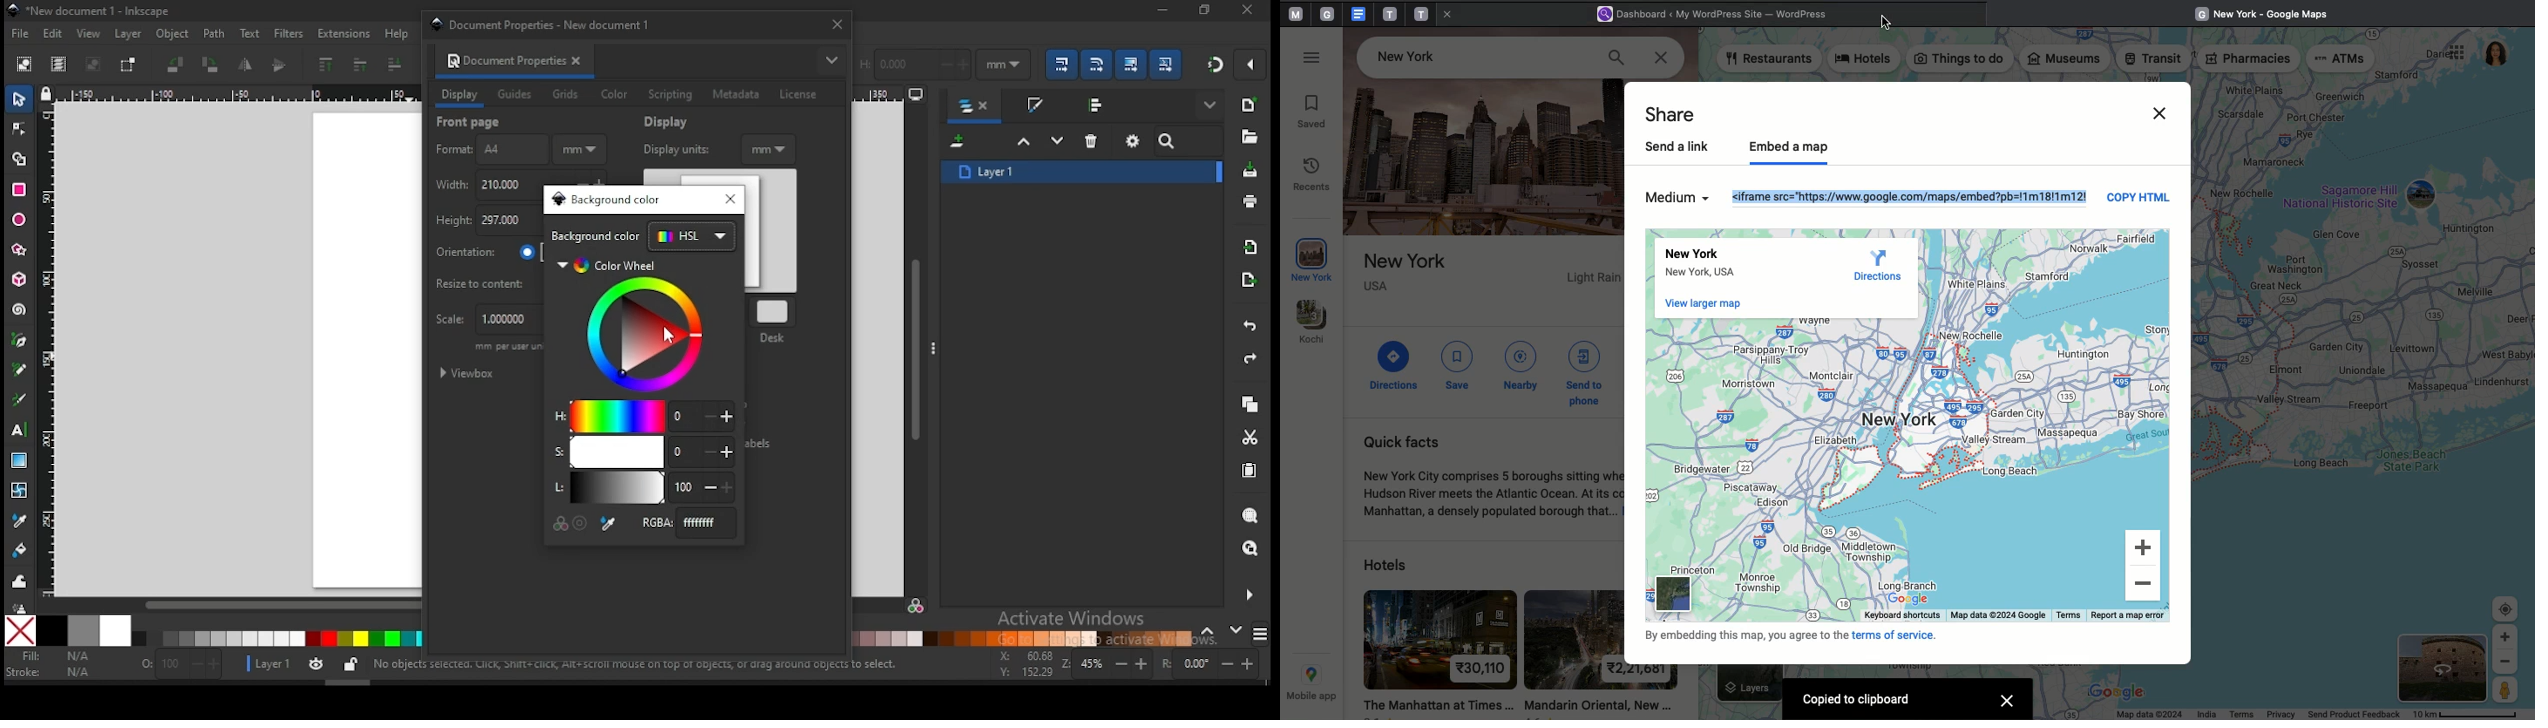  Describe the element at coordinates (1260, 634) in the screenshot. I see `color modes` at that location.